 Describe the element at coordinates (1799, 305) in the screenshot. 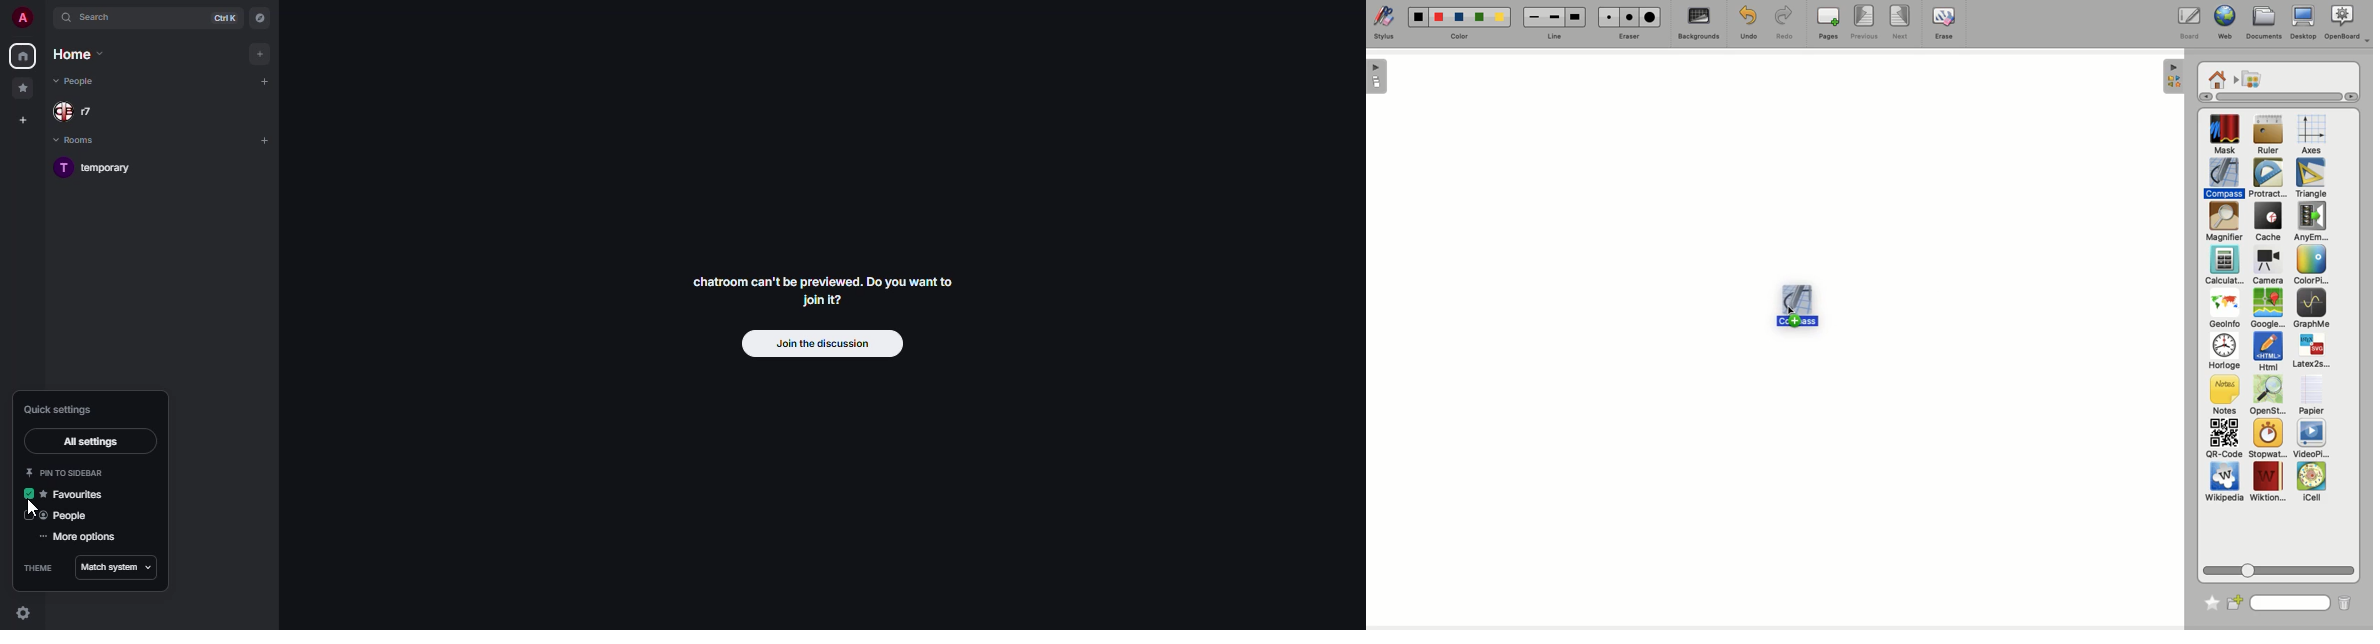

I see `Compass` at that location.